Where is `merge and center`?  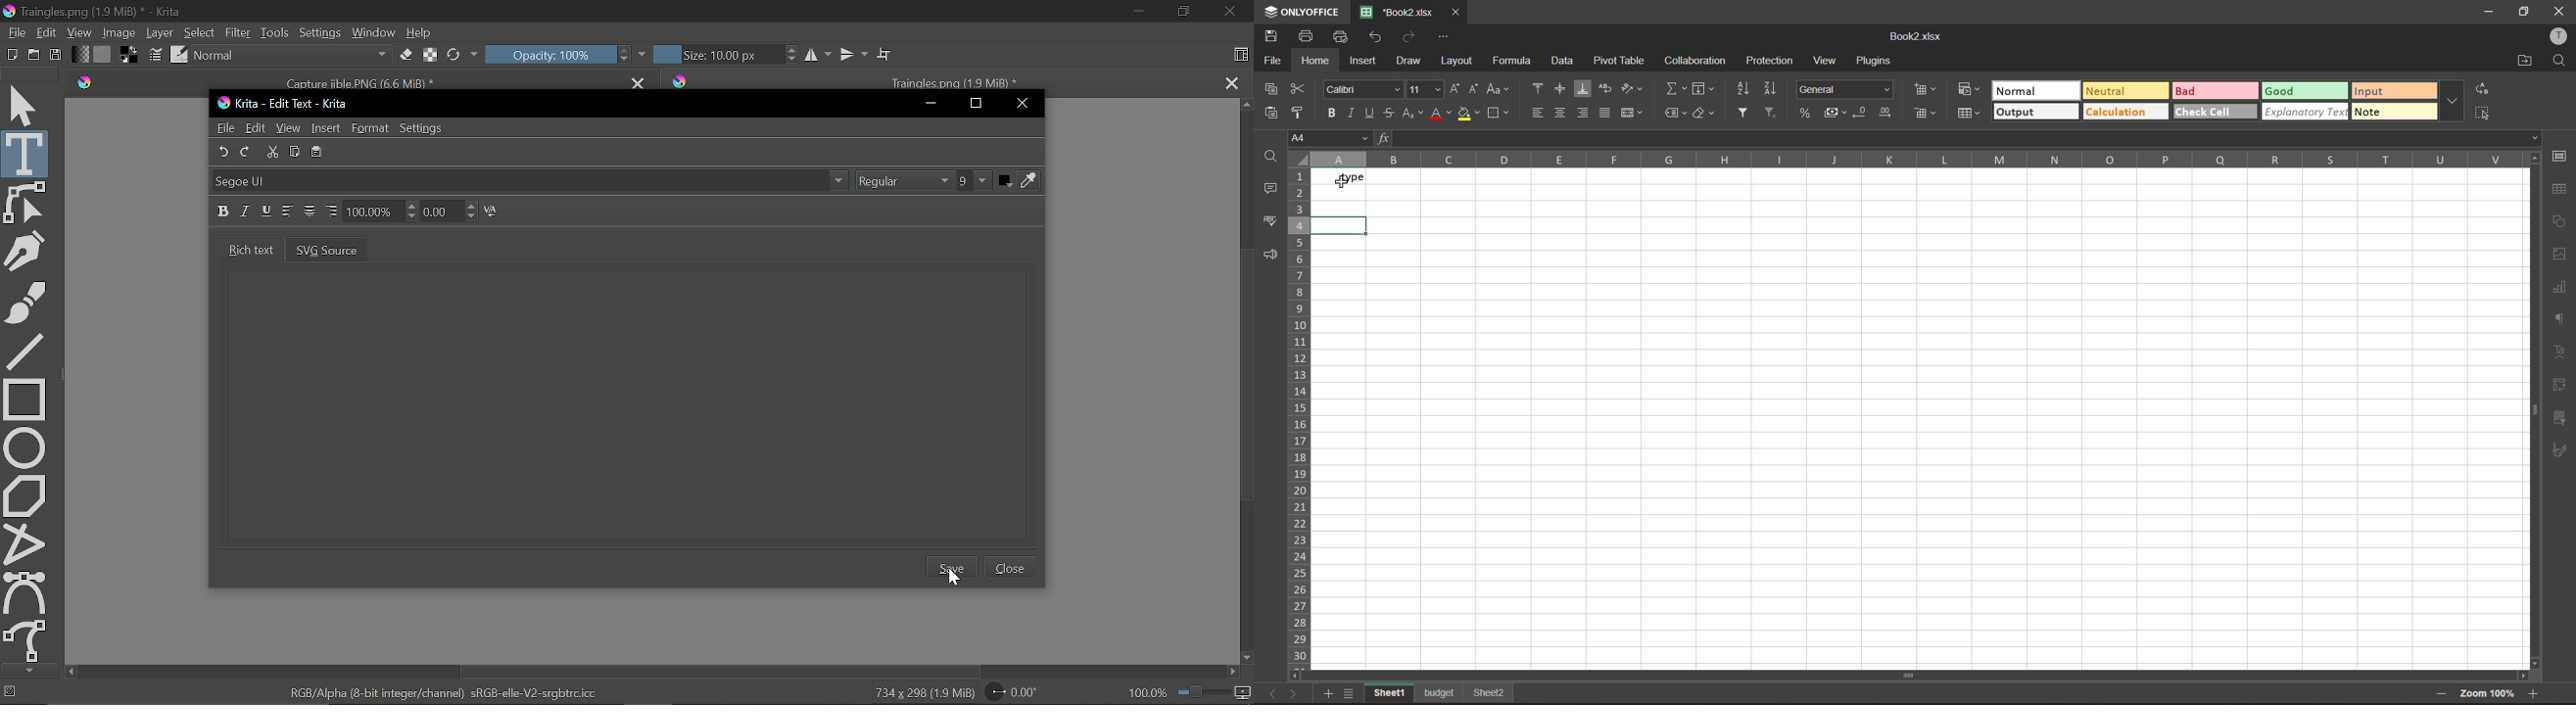 merge and center is located at coordinates (1633, 112).